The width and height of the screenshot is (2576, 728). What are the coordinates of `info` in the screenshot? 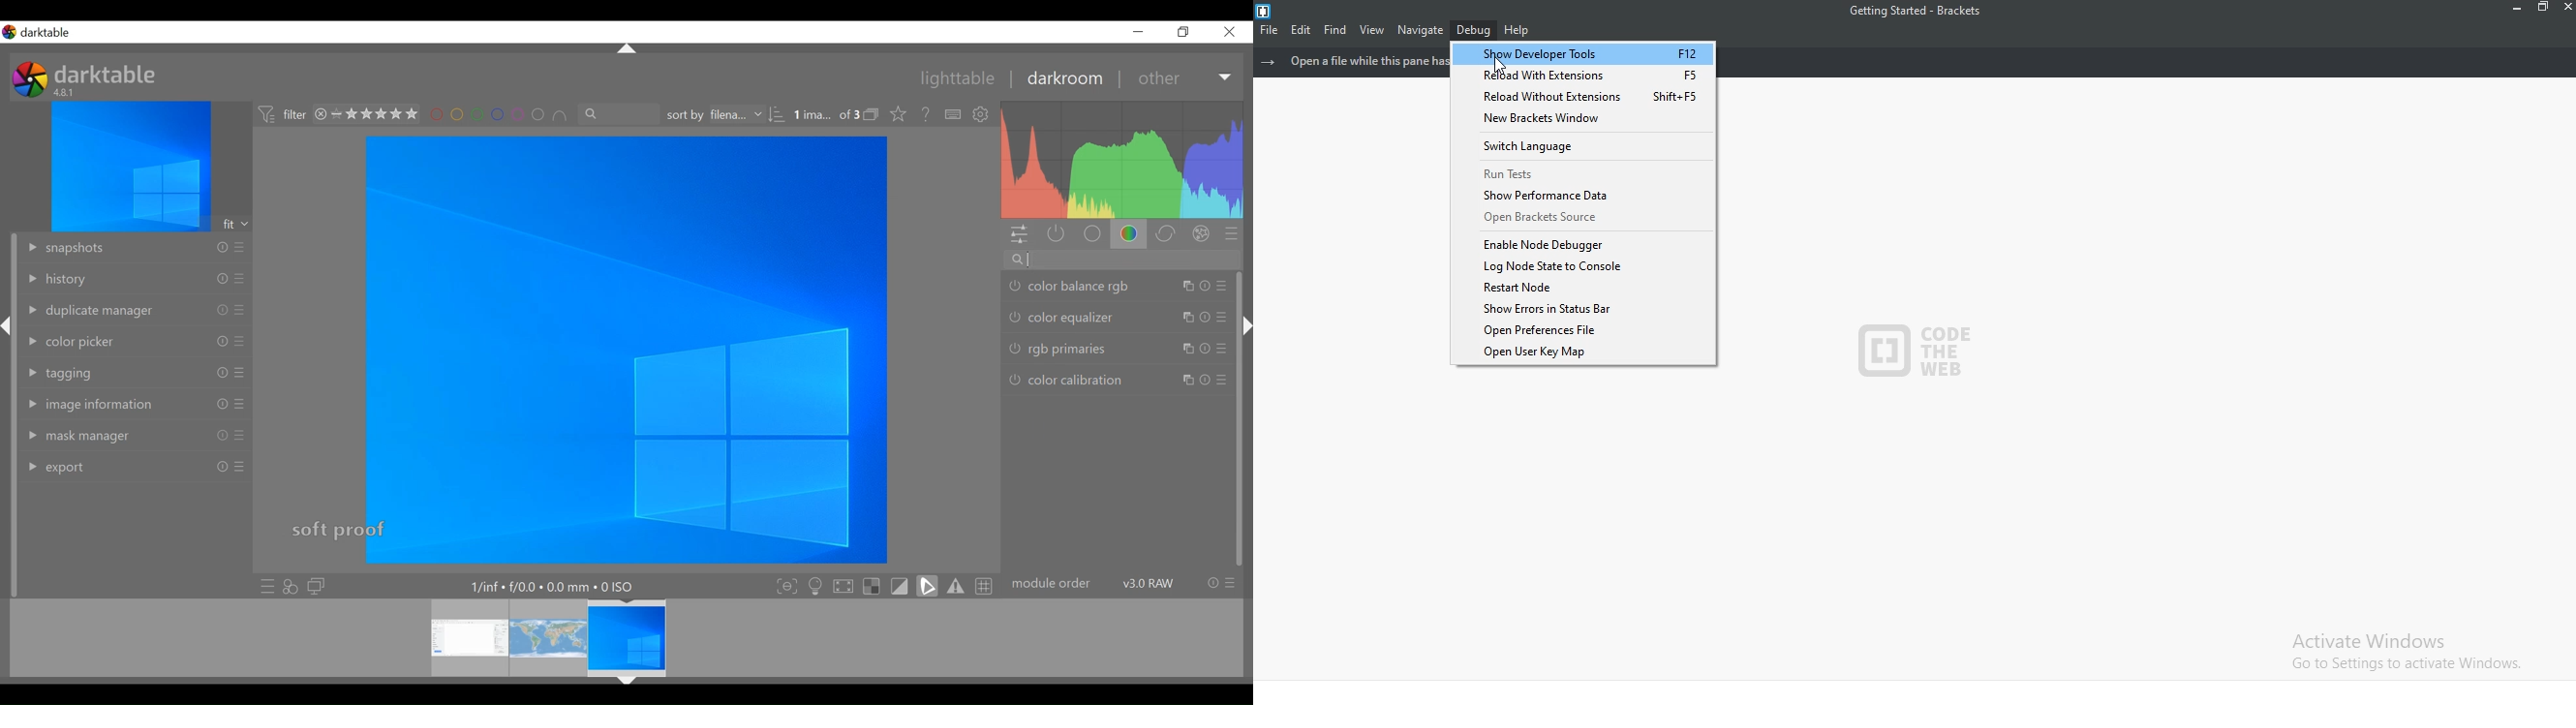 It's located at (221, 341).